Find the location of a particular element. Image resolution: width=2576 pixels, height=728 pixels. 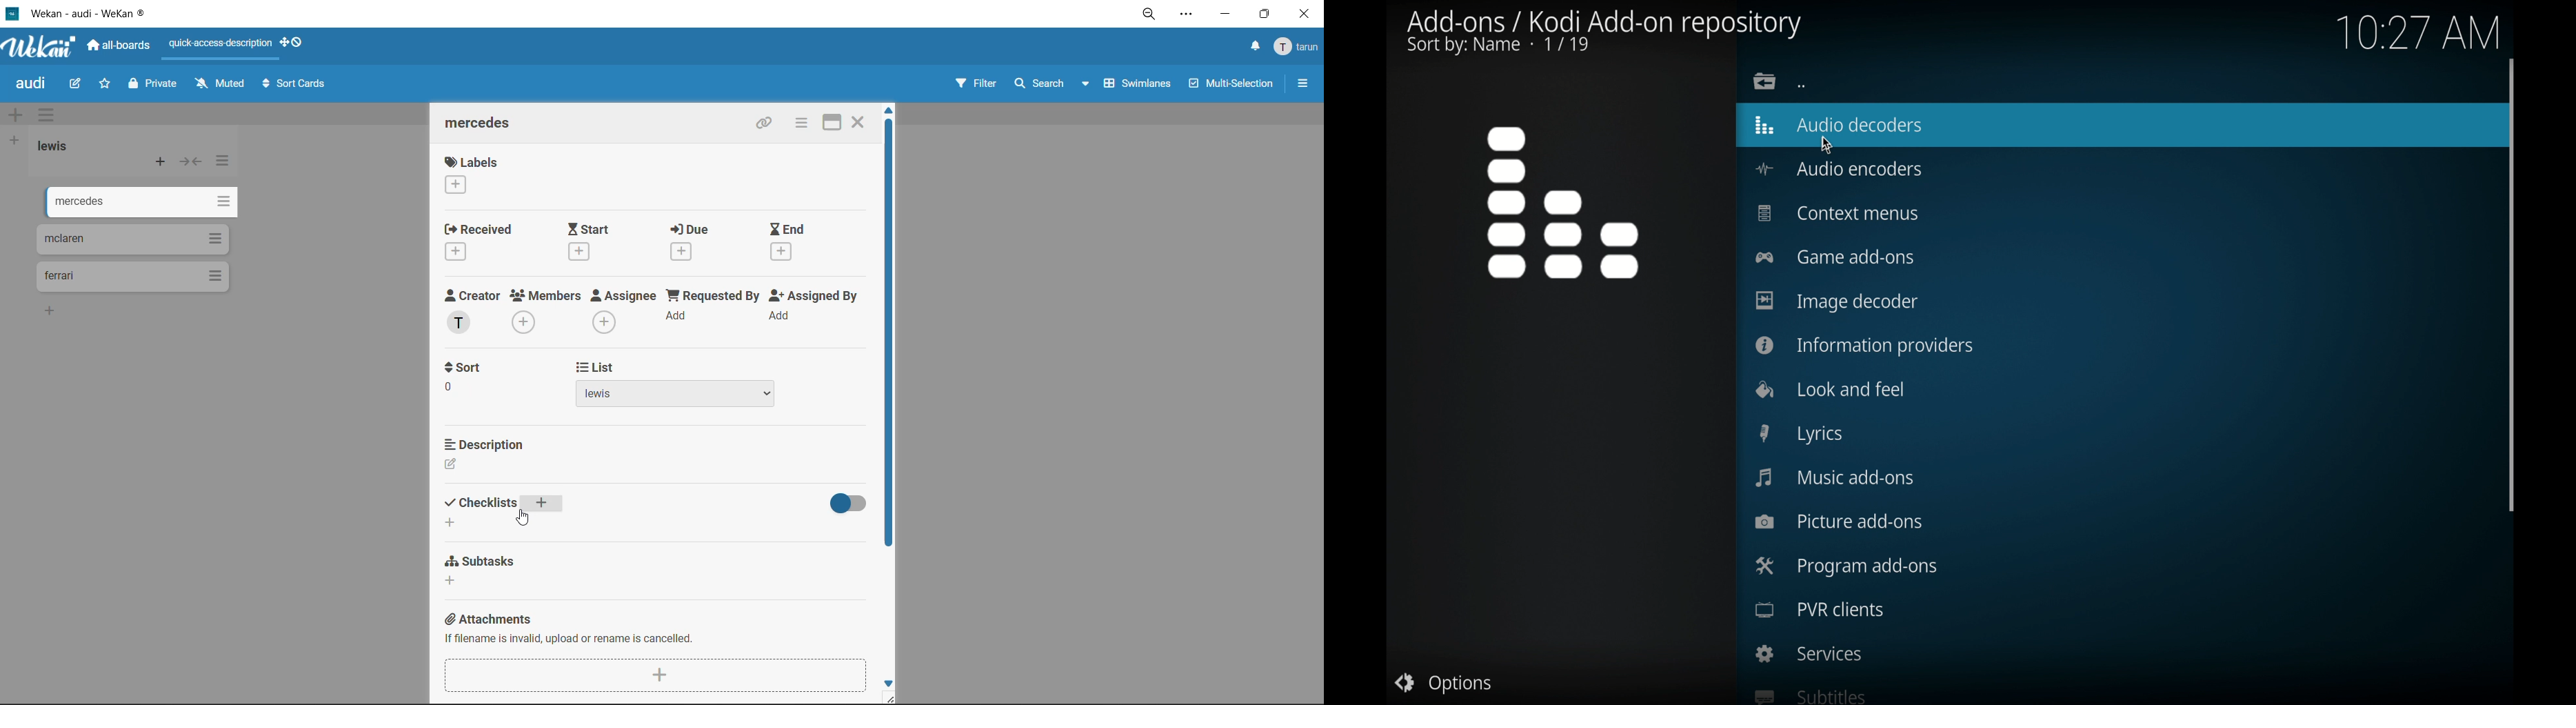

subtitles is located at coordinates (1808, 695).